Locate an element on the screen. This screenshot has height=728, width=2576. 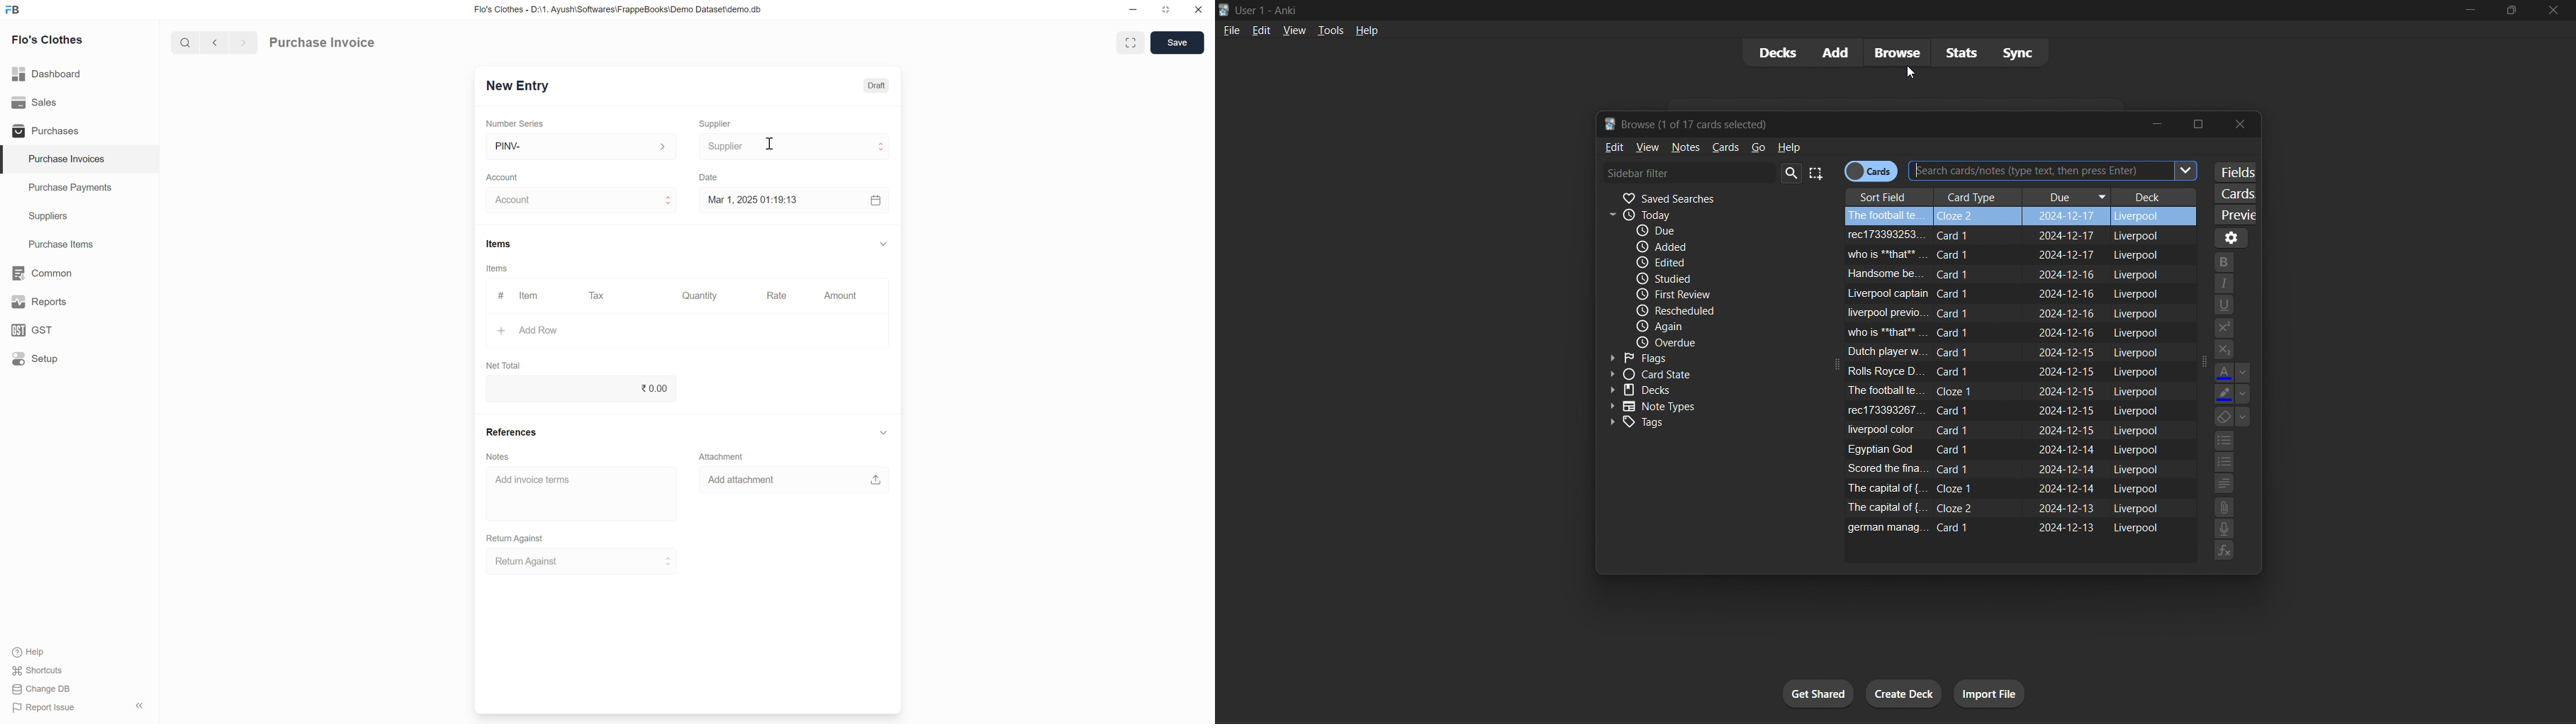
due is located at coordinates (1710, 231).